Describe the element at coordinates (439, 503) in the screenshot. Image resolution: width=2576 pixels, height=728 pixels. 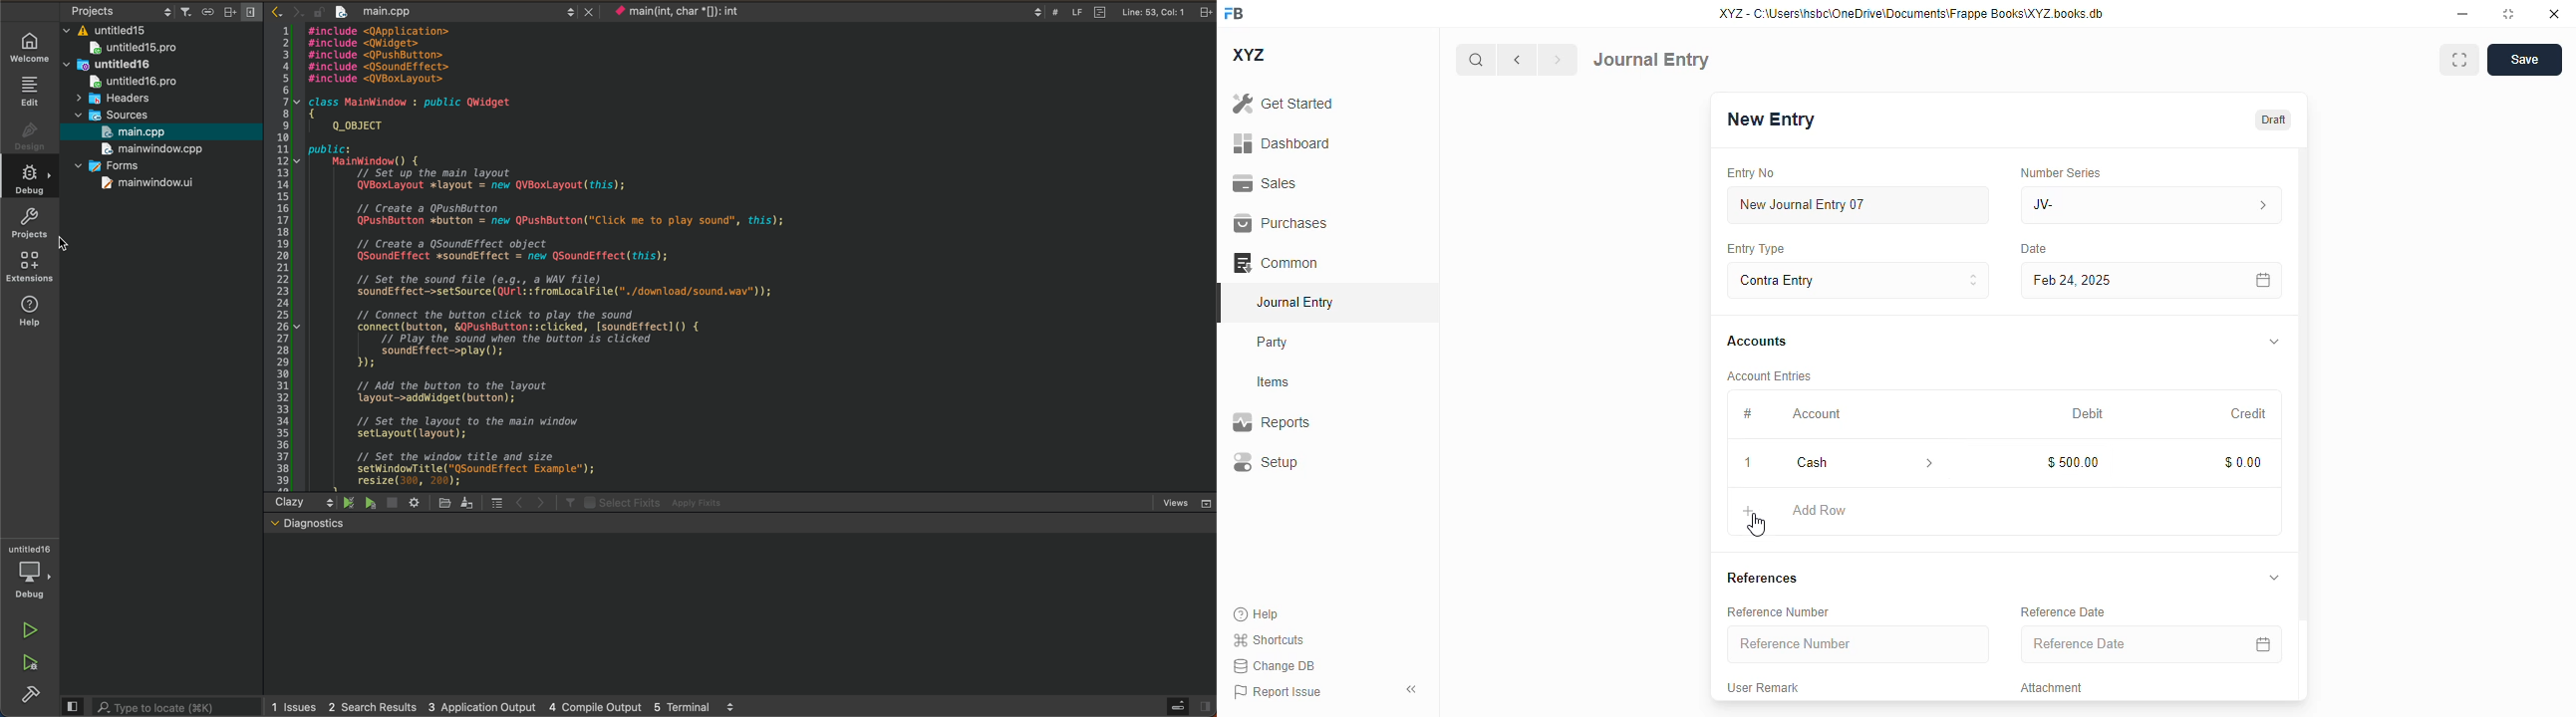
I see `folder` at that location.